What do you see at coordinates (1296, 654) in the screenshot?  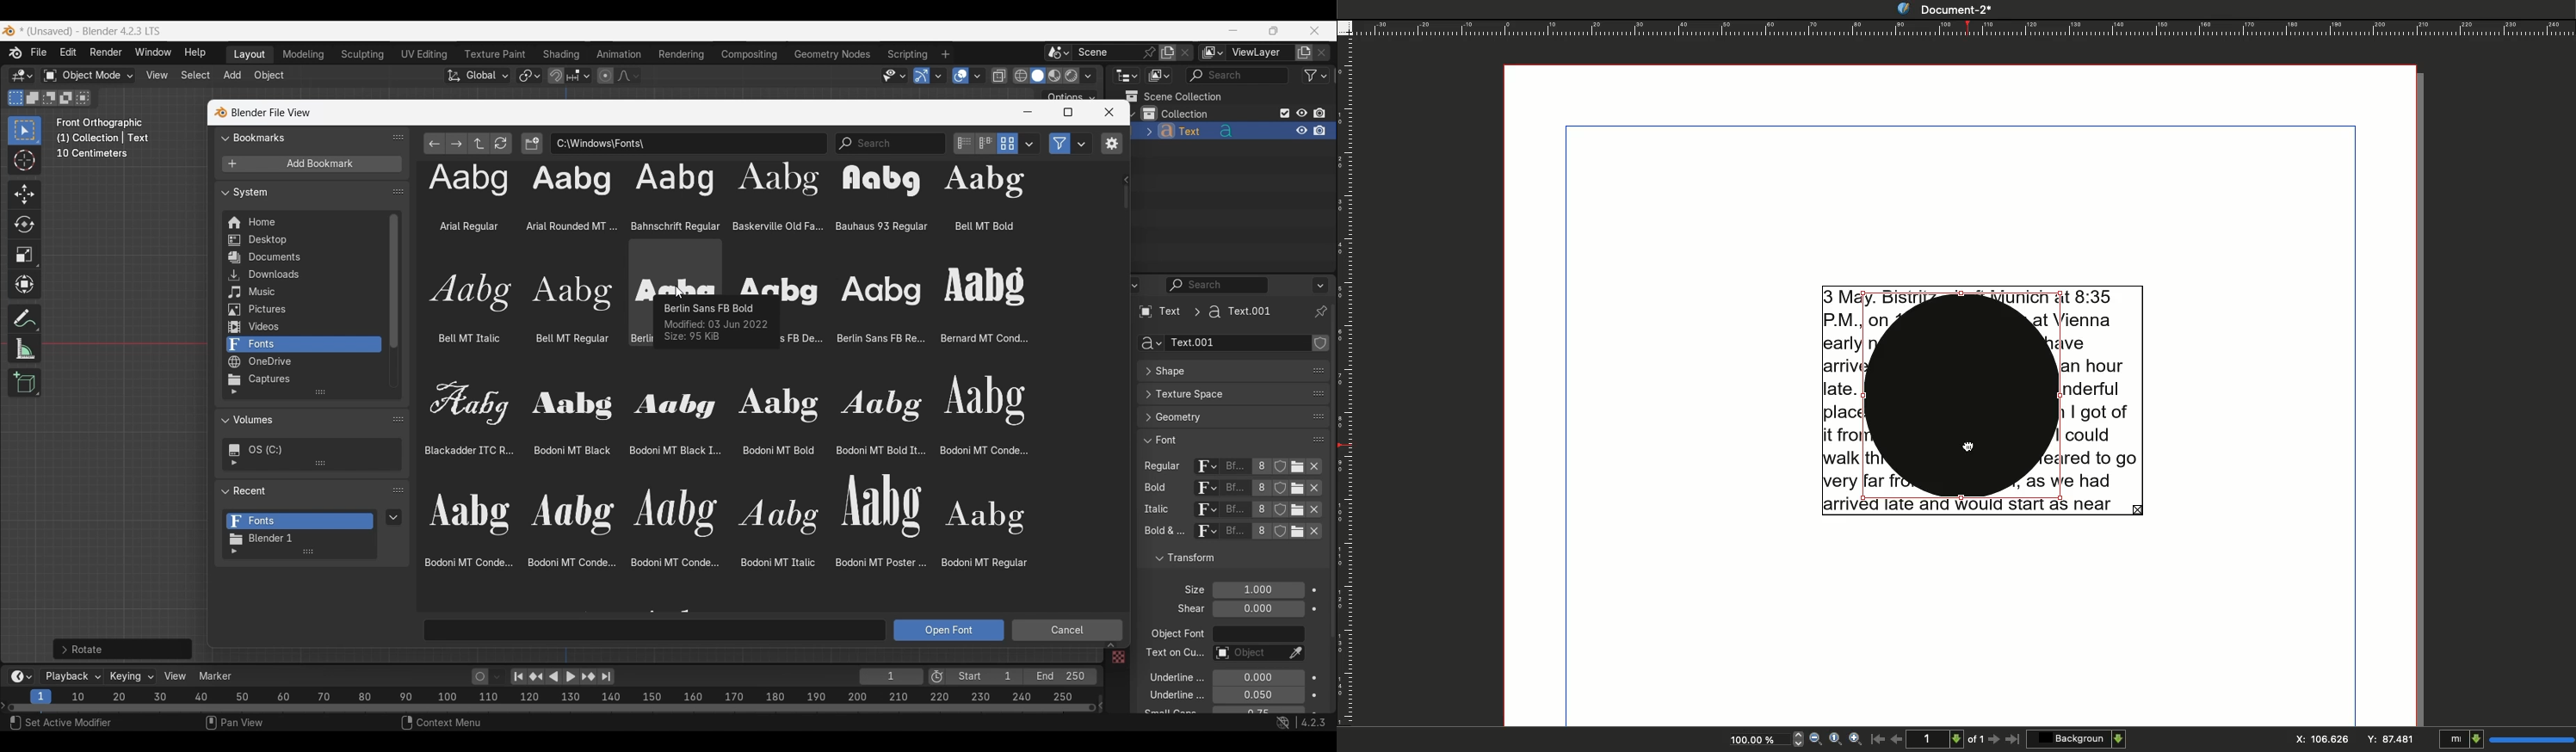 I see `Eyedropper data-block` at bounding box center [1296, 654].